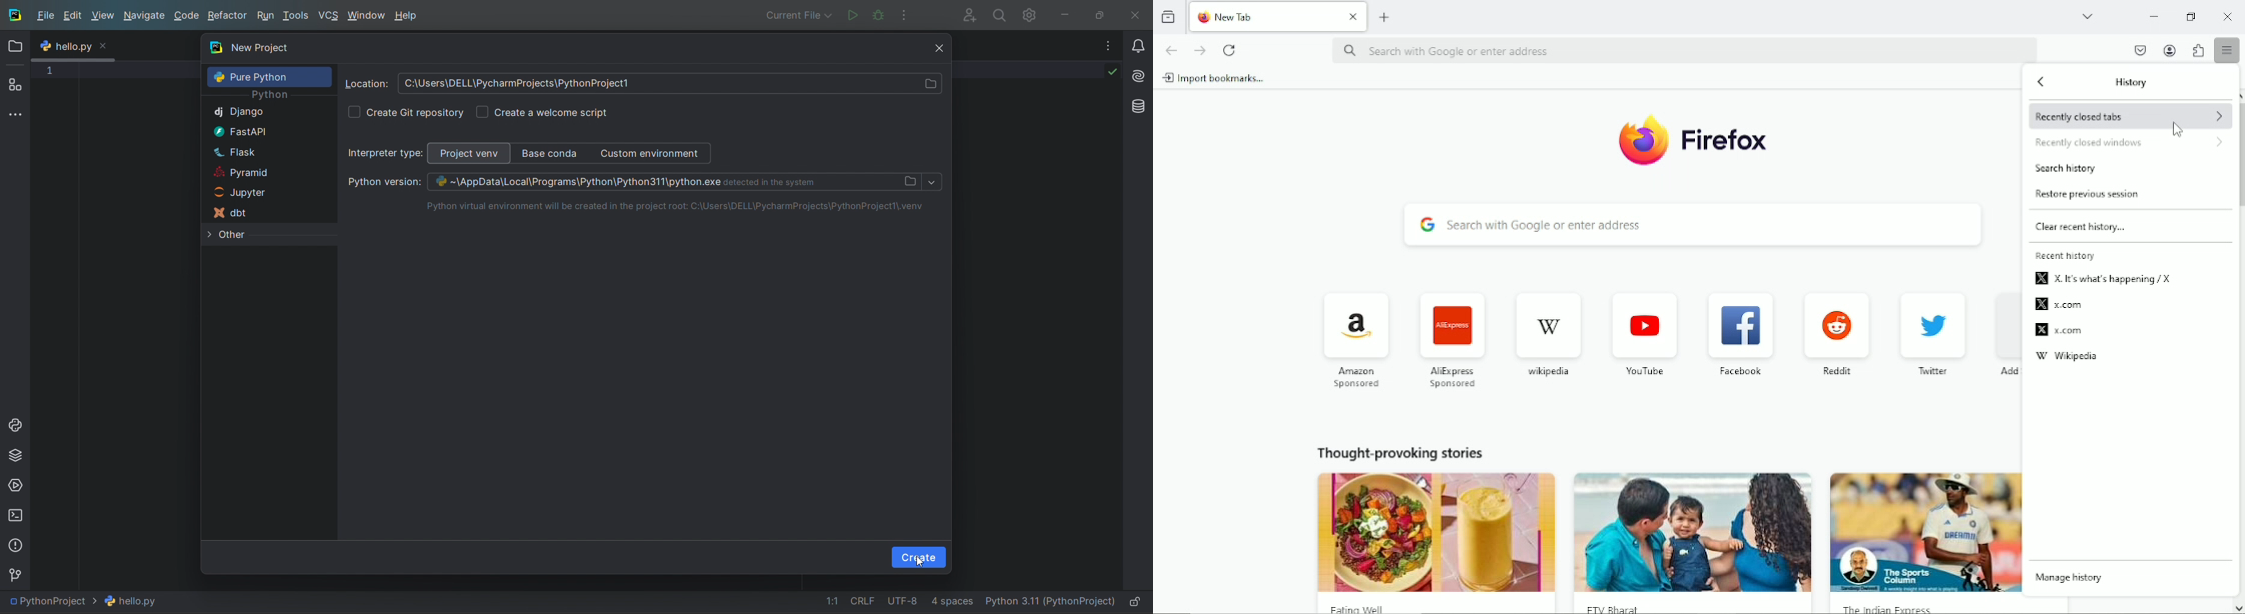 The width and height of the screenshot is (2268, 616). What do you see at coordinates (1395, 451) in the screenshot?
I see `thought provoking stories` at bounding box center [1395, 451].